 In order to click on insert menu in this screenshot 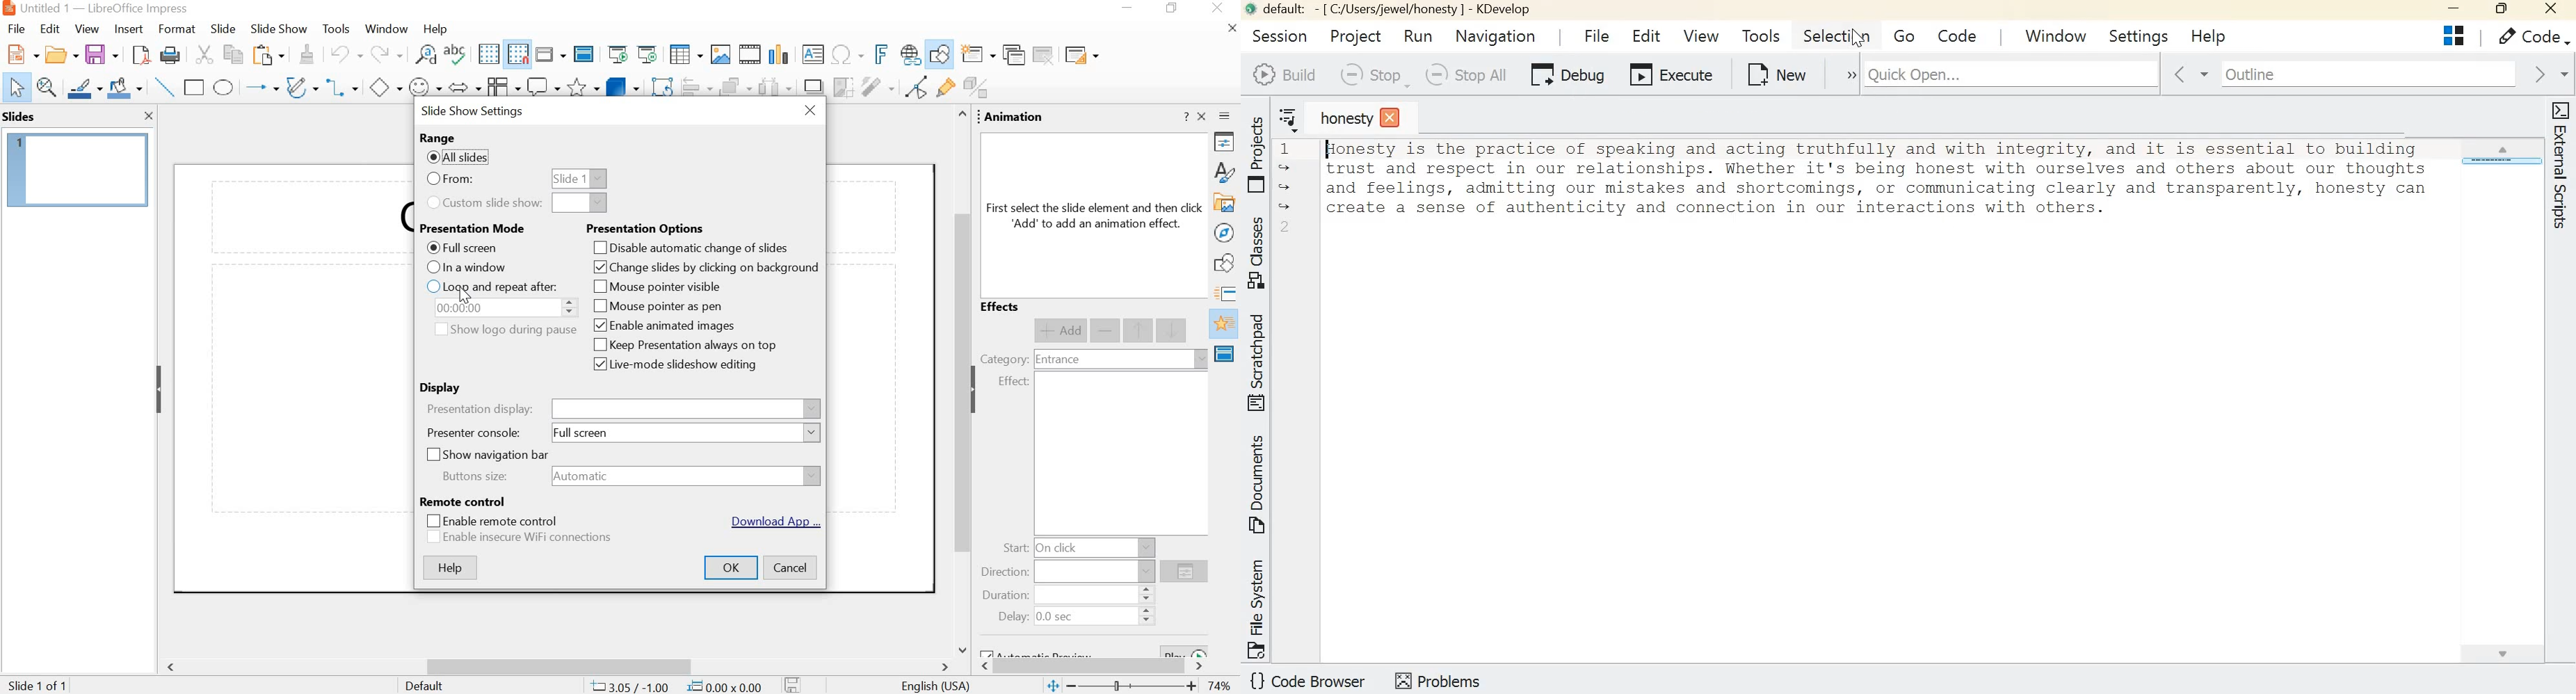, I will do `click(127, 29)`.